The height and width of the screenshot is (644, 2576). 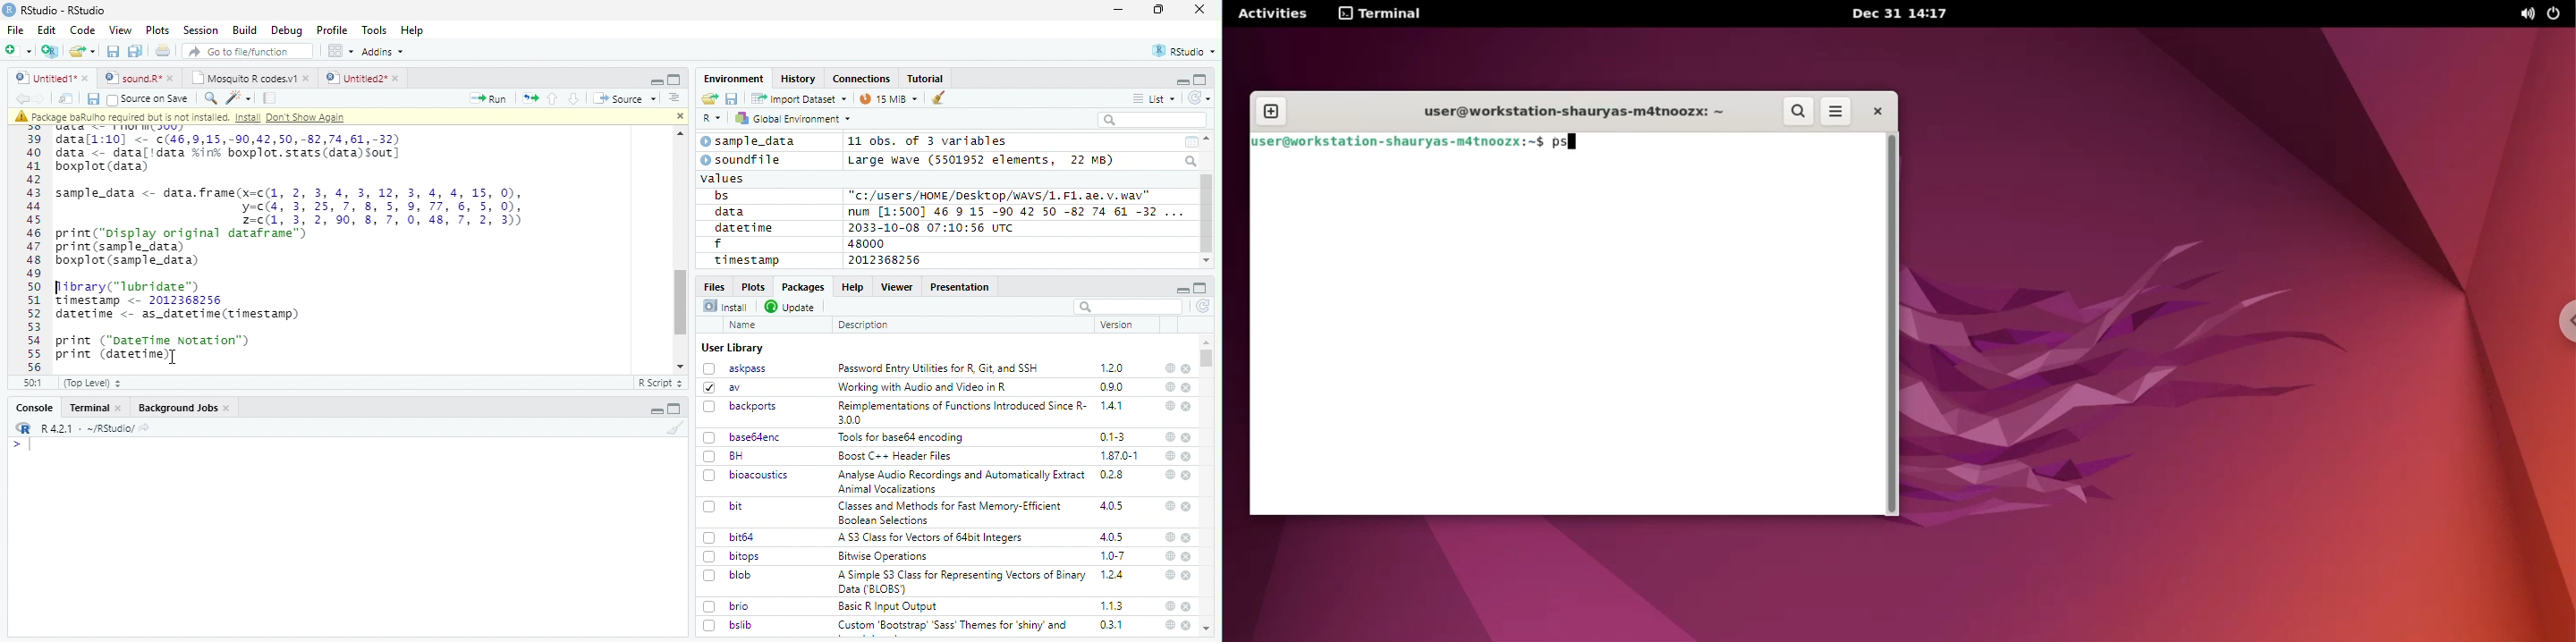 I want to click on bioacoustics, so click(x=746, y=475).